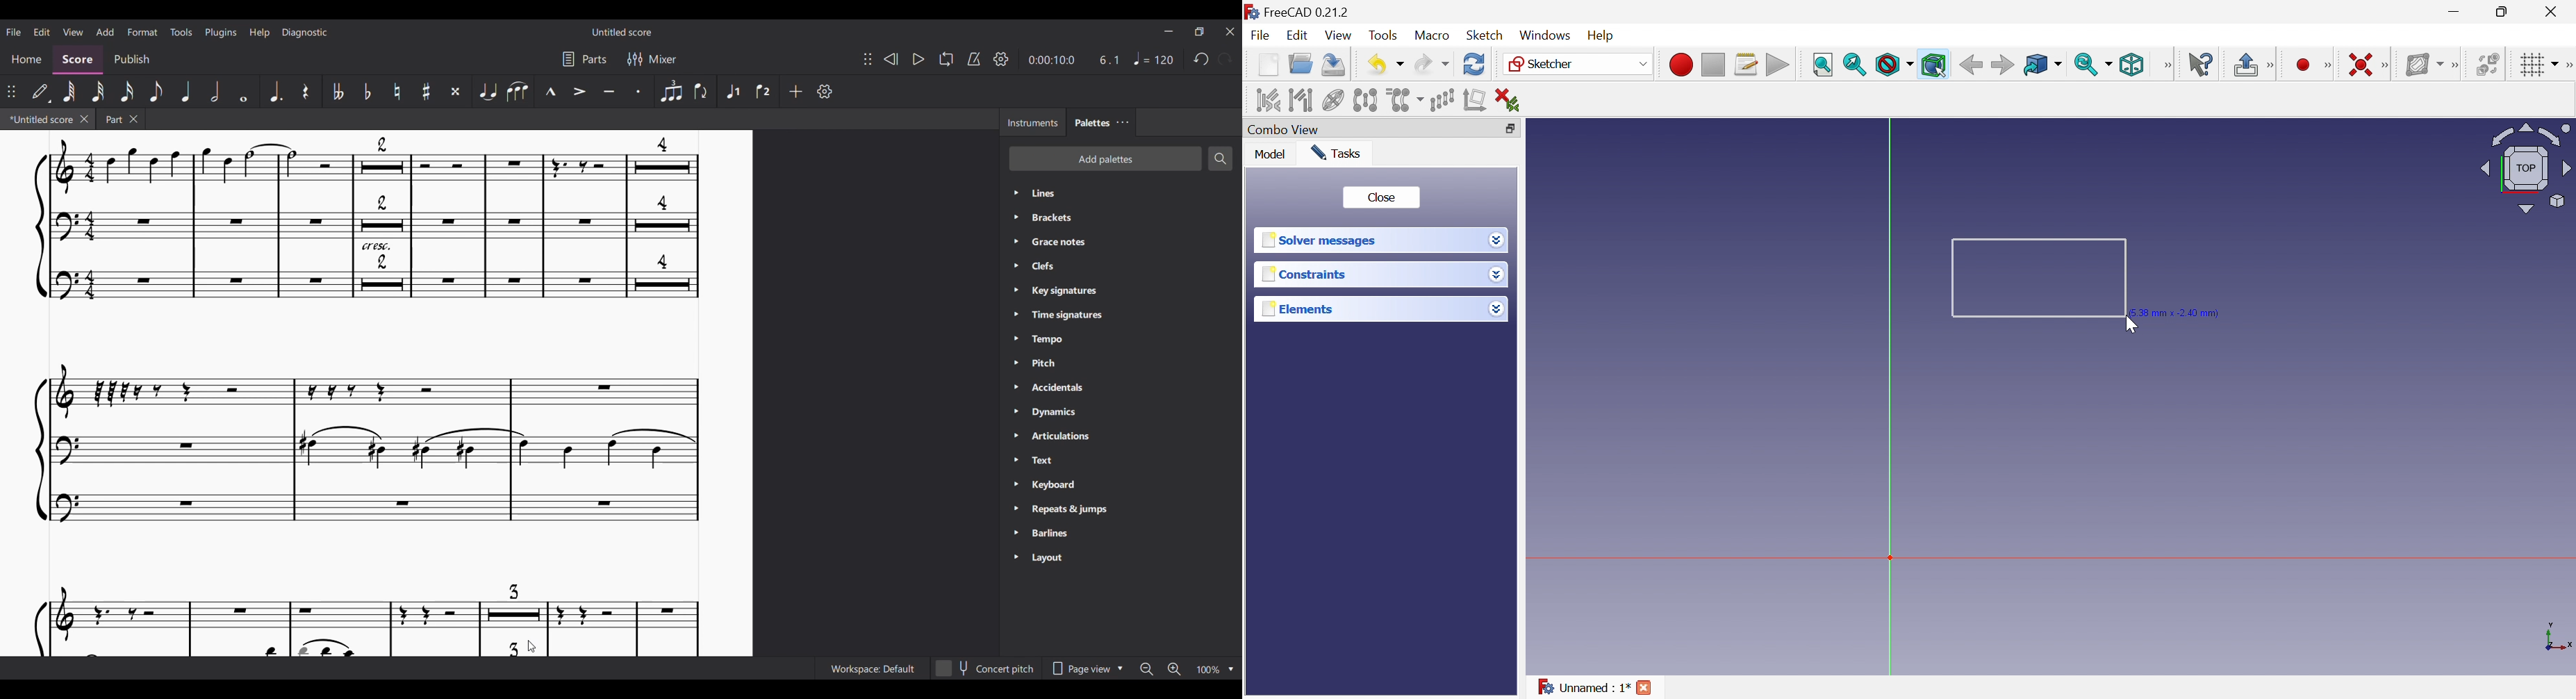 The height and width of the screenshot is (700, 2576). Describe the element at coordinates (1123, 122) in the screenshot. I see `Close/Undock Palette tab` at that location.